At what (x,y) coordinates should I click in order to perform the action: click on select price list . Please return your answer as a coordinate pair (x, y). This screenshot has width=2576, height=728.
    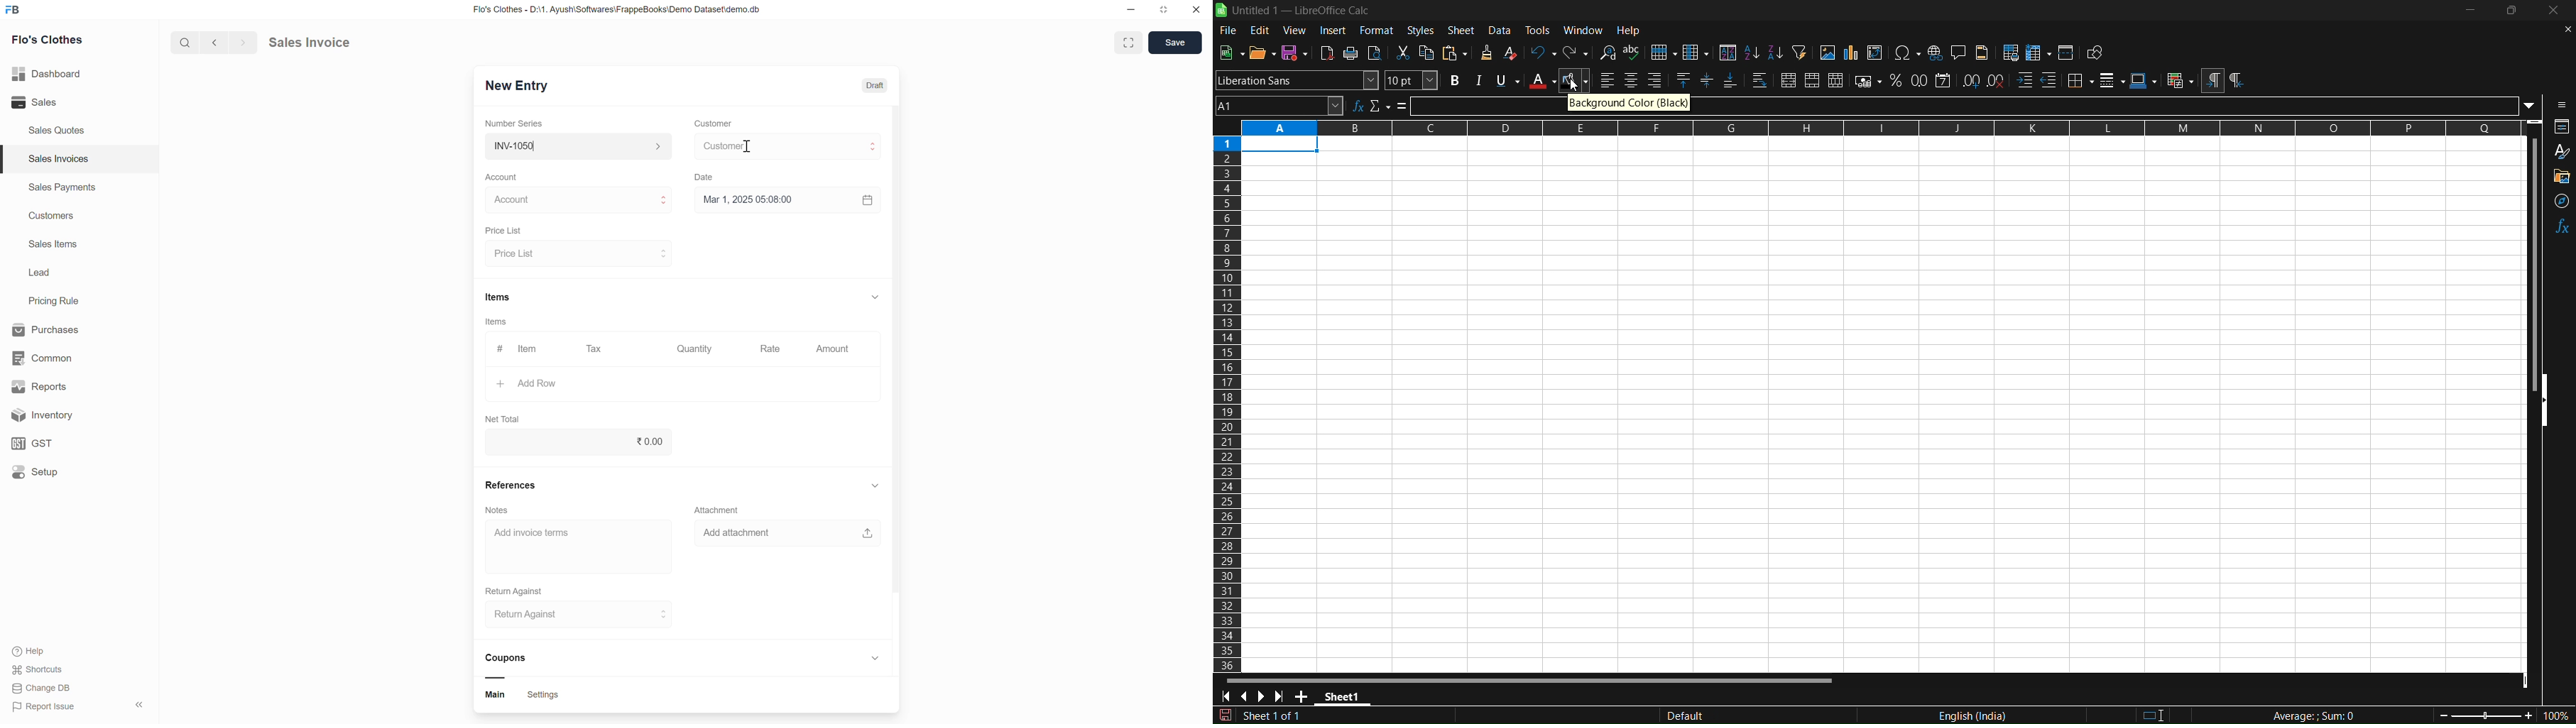
    Looking at the image, I should click on (578, 253).